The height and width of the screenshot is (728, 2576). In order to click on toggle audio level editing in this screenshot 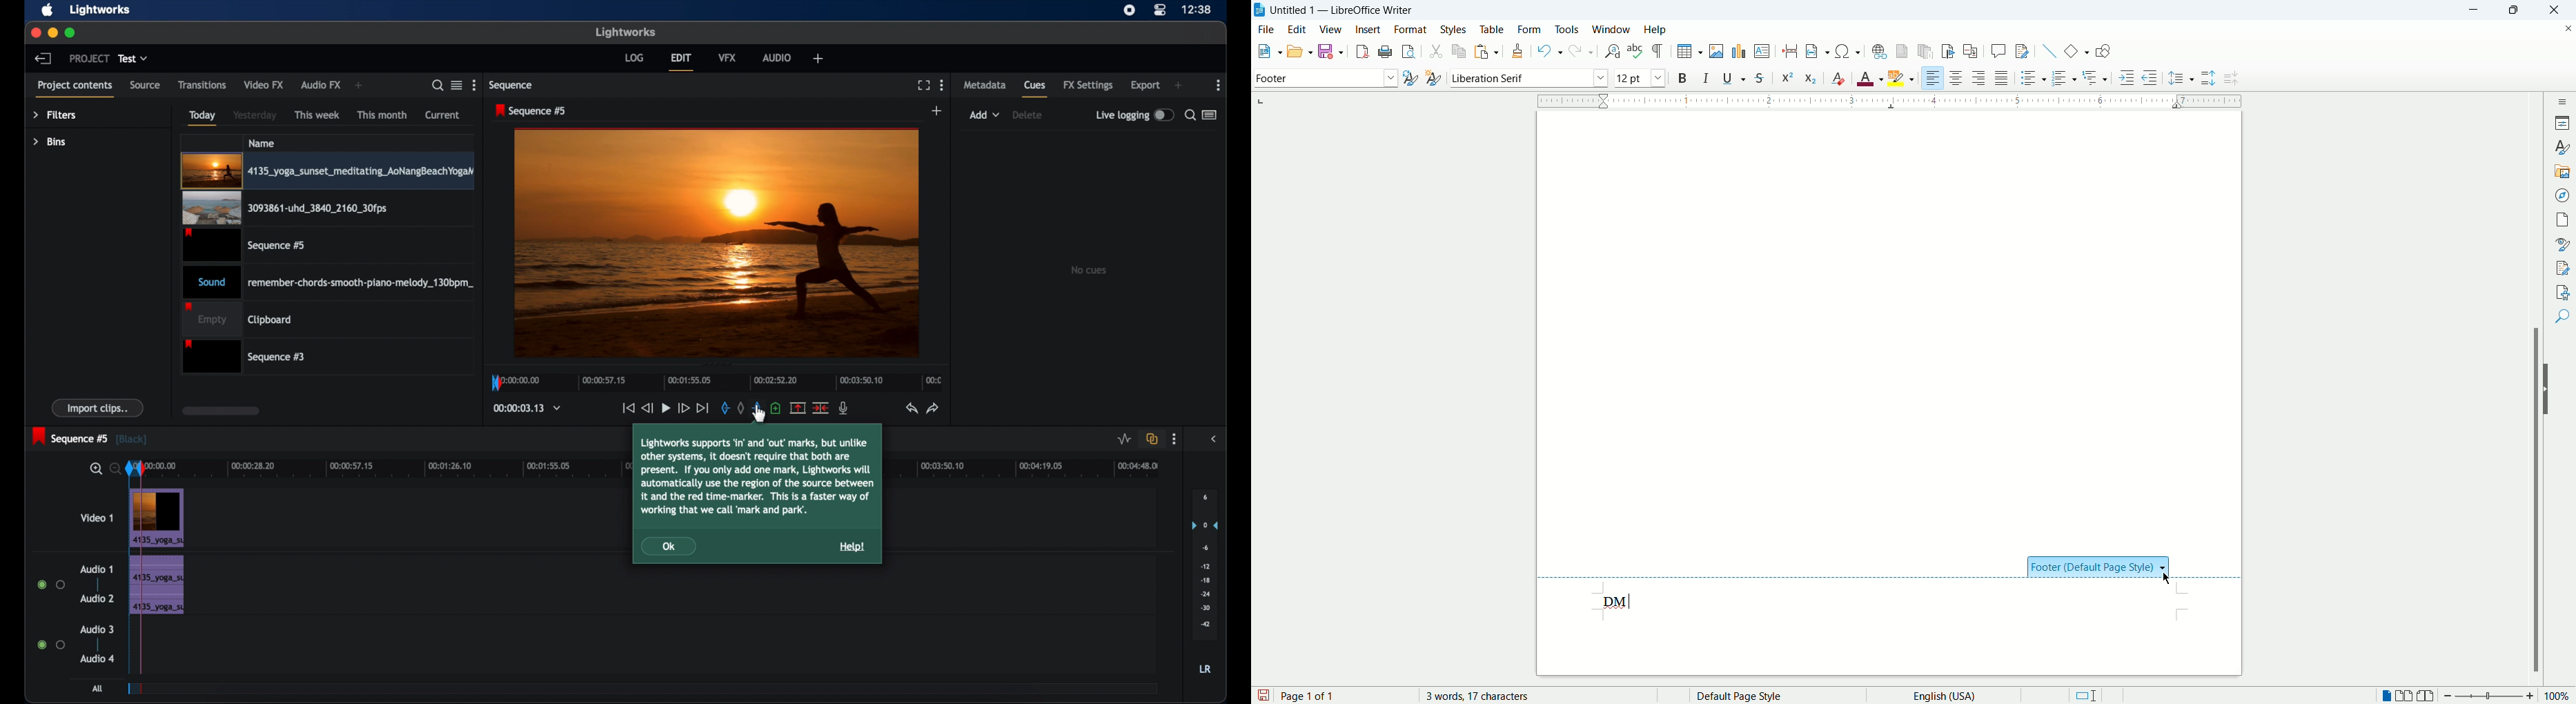, I will do `click(1125, 439)`.